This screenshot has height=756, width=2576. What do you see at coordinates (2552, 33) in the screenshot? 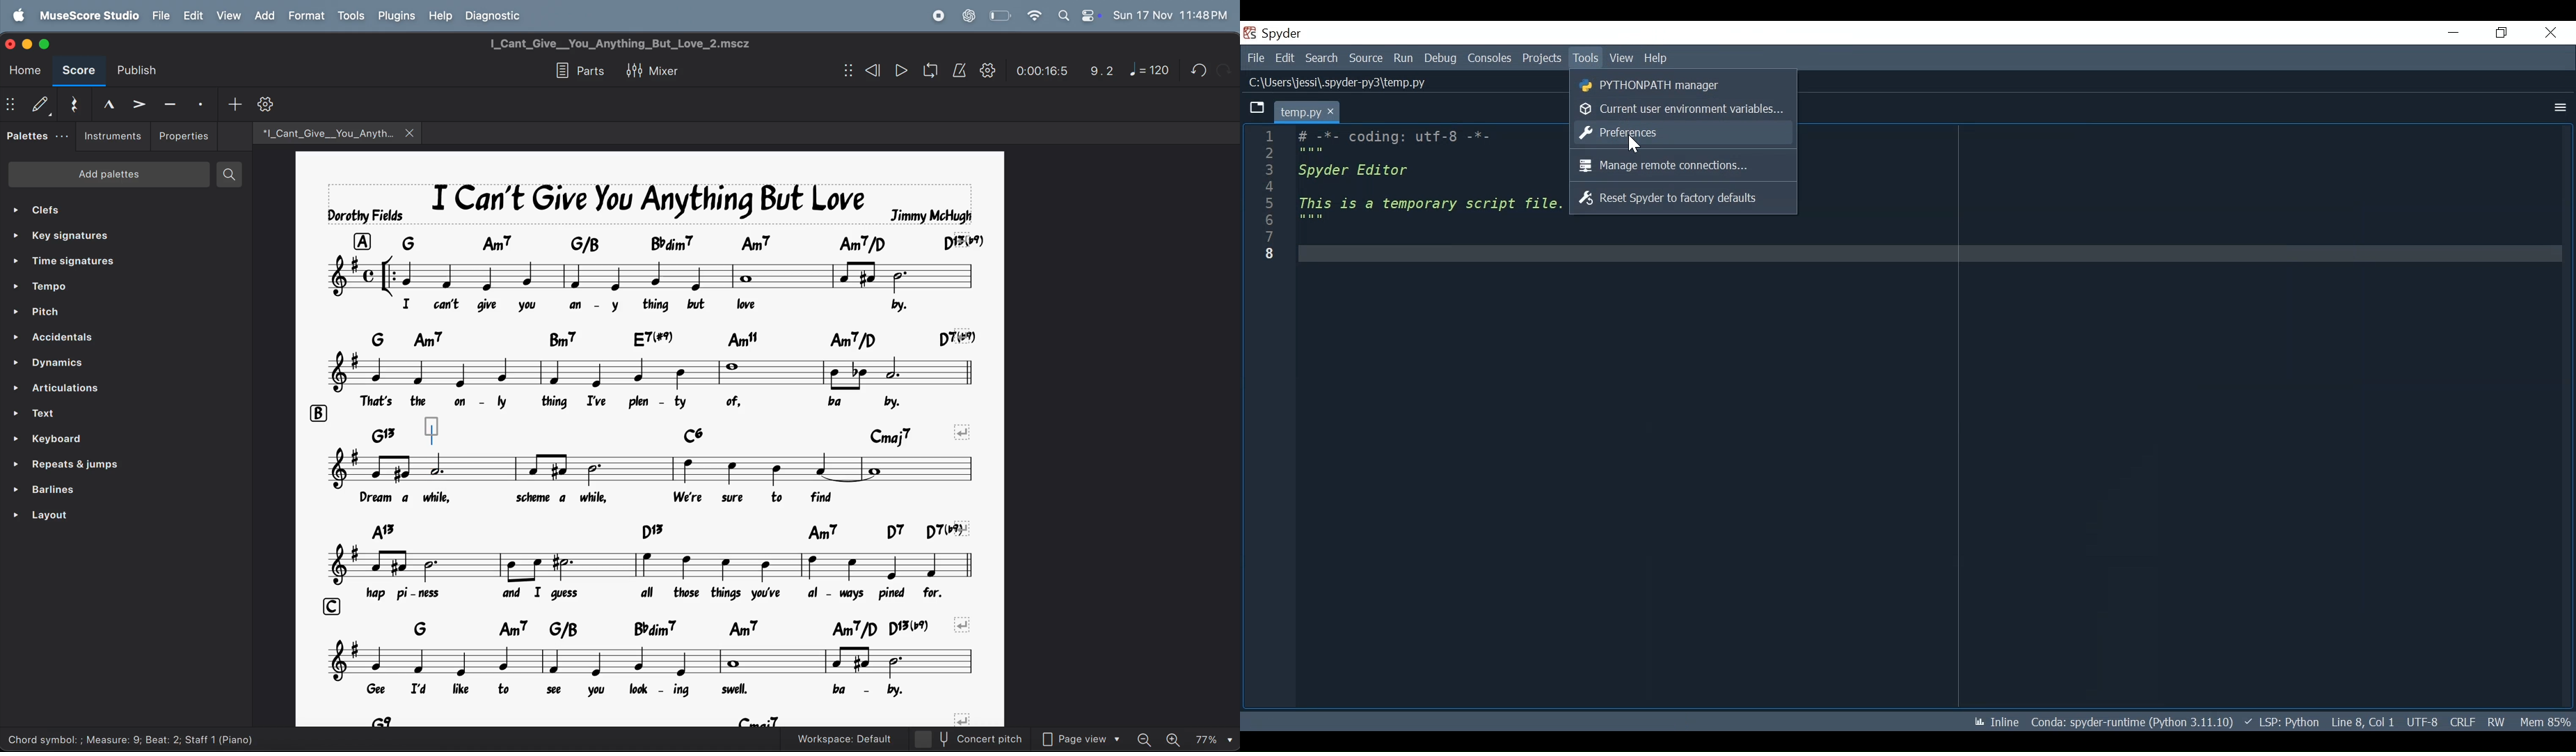
I see `Close` at bounding box center [2552, 33].